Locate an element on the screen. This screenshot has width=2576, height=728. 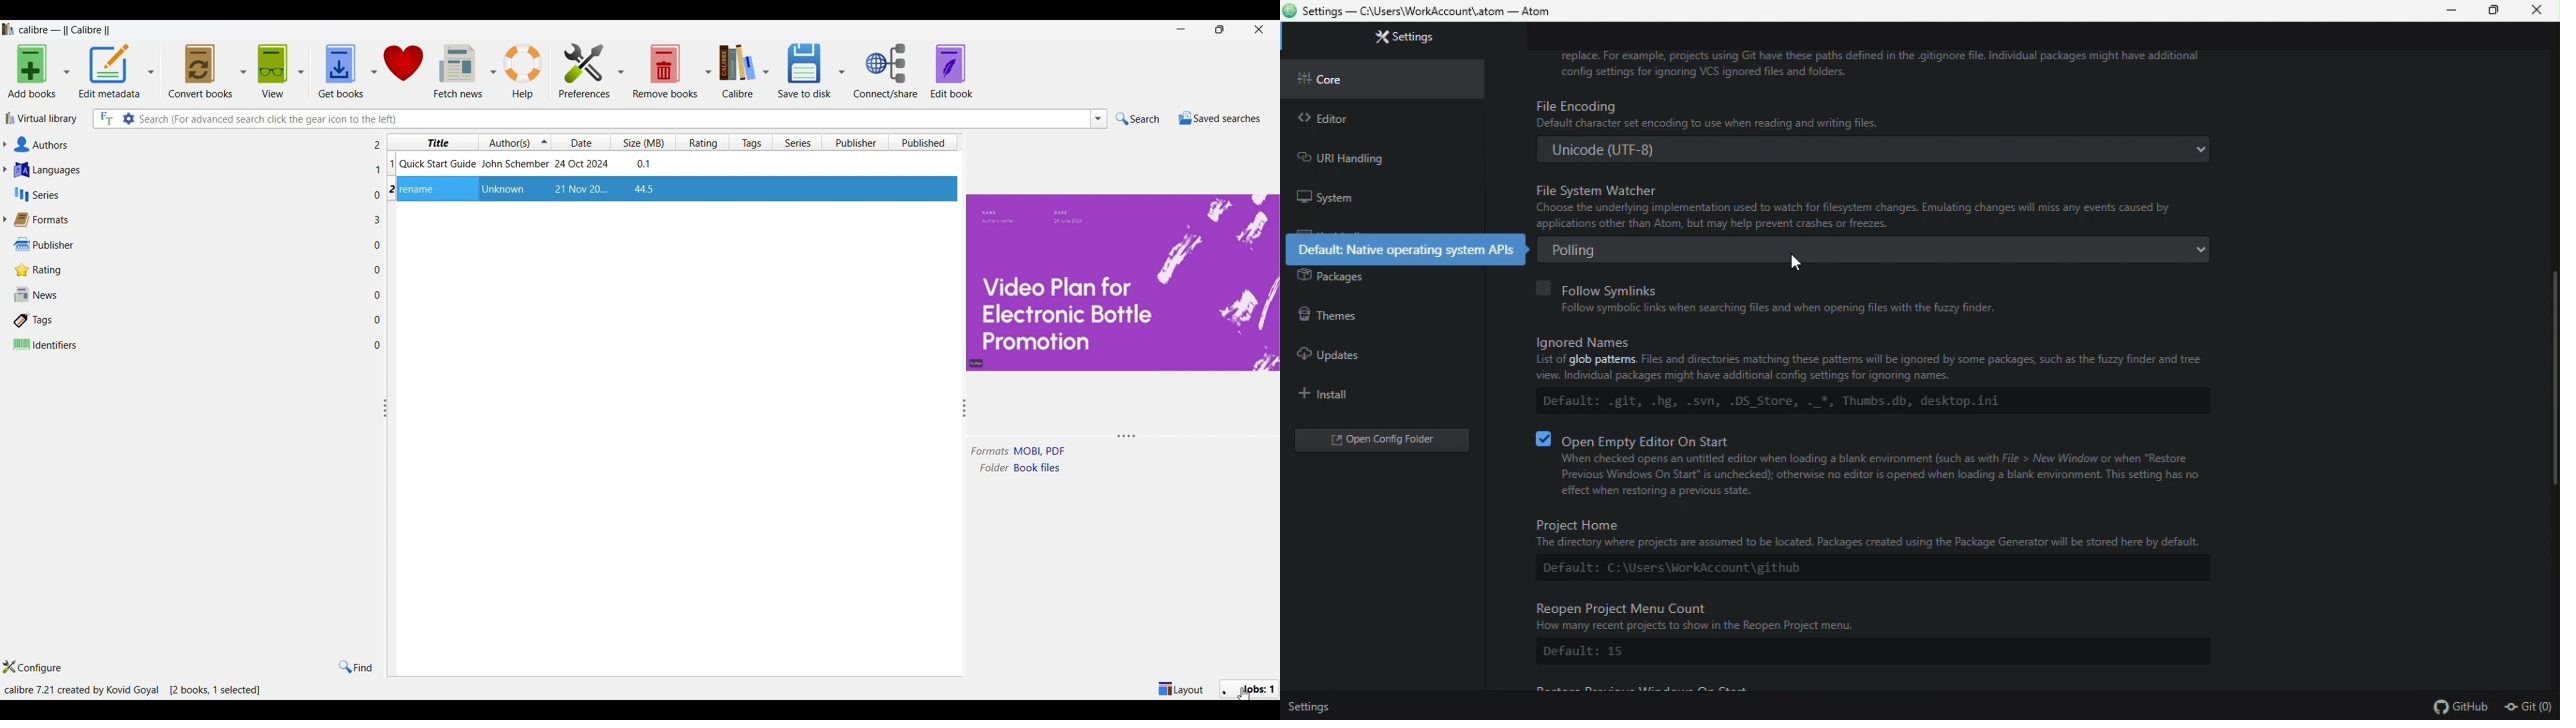
Save to disk is located at coordinates (805, 71).